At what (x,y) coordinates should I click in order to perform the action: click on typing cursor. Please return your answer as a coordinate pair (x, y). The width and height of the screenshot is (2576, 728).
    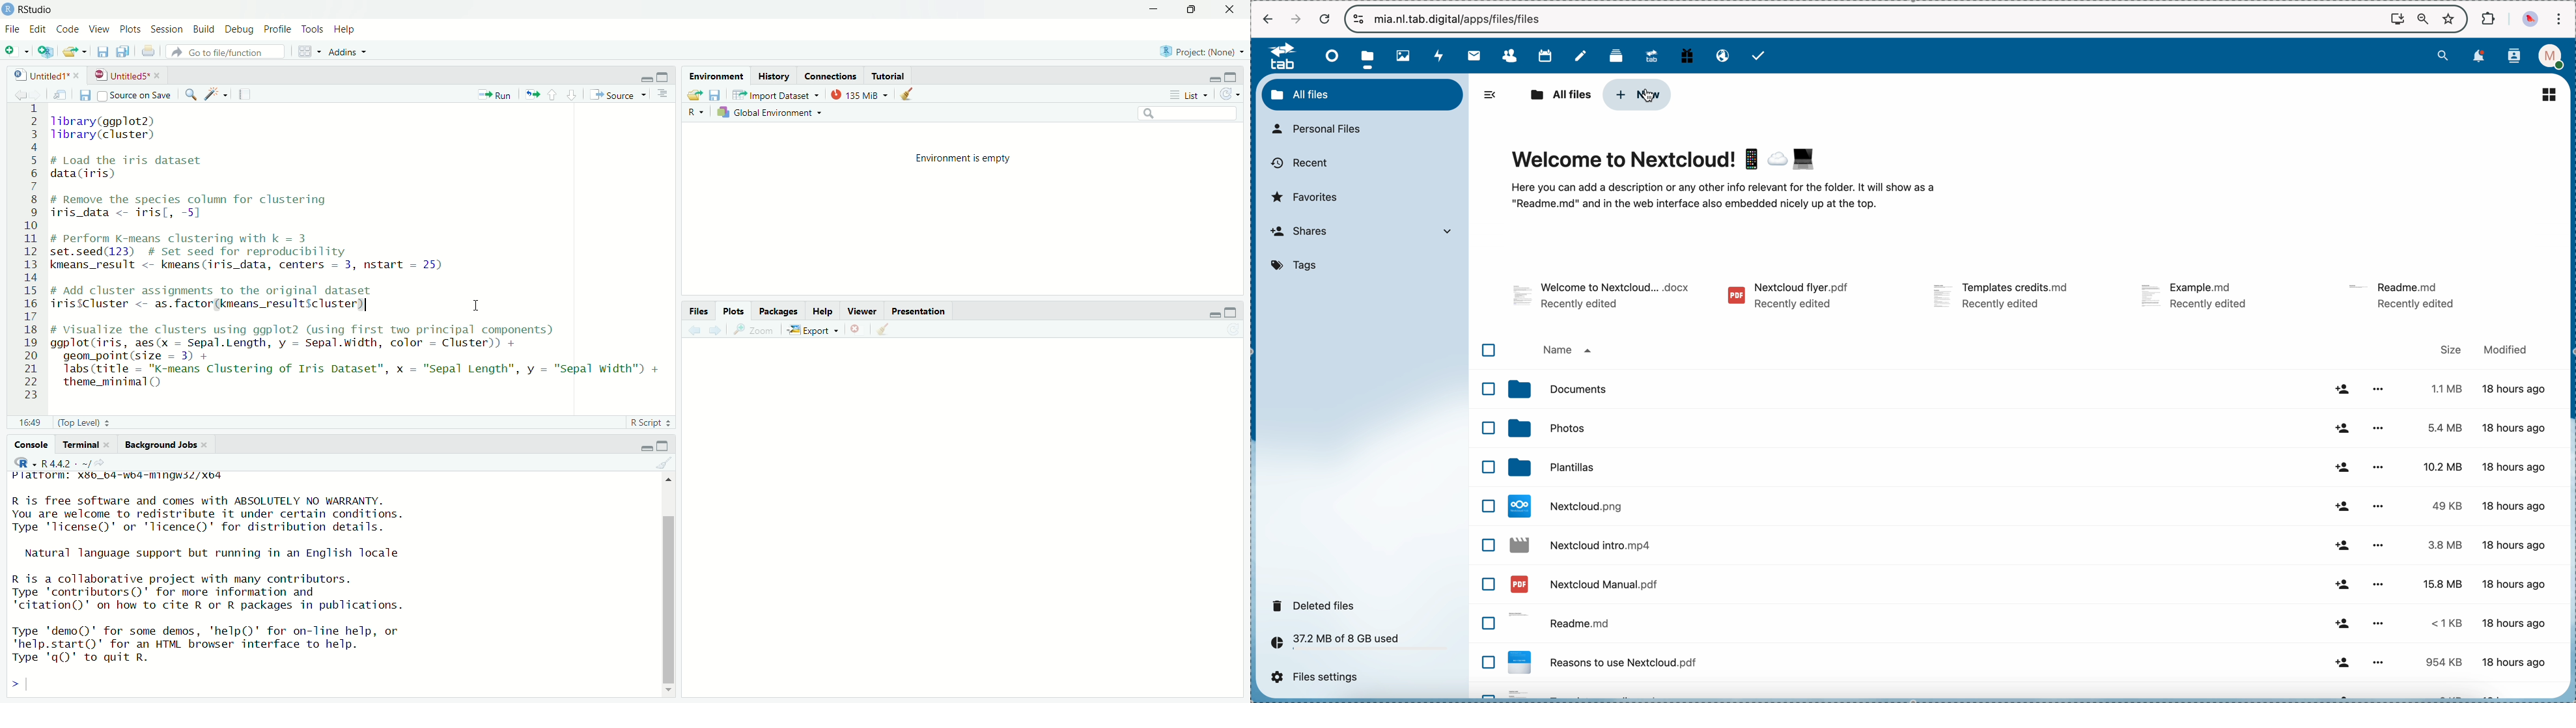
    Looking at the image, I should click on (35, 686).